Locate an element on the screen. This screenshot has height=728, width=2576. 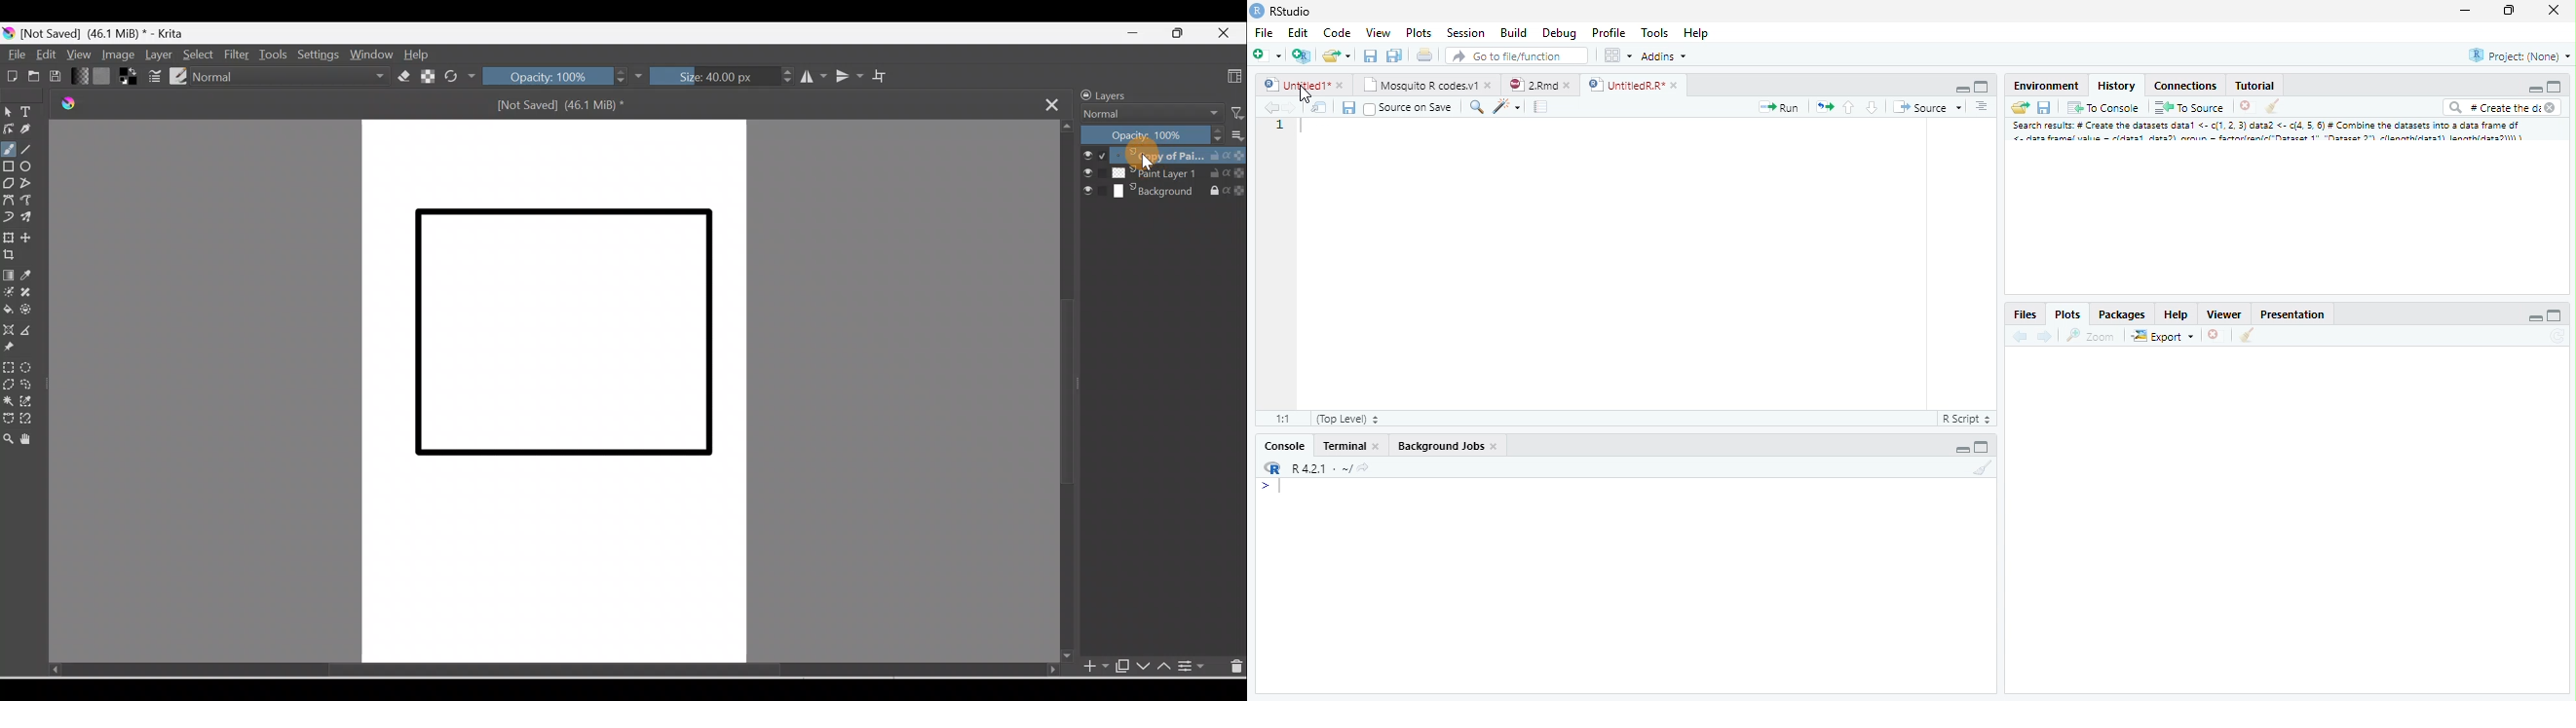
Minimize is located at coordinates (2468, 11).